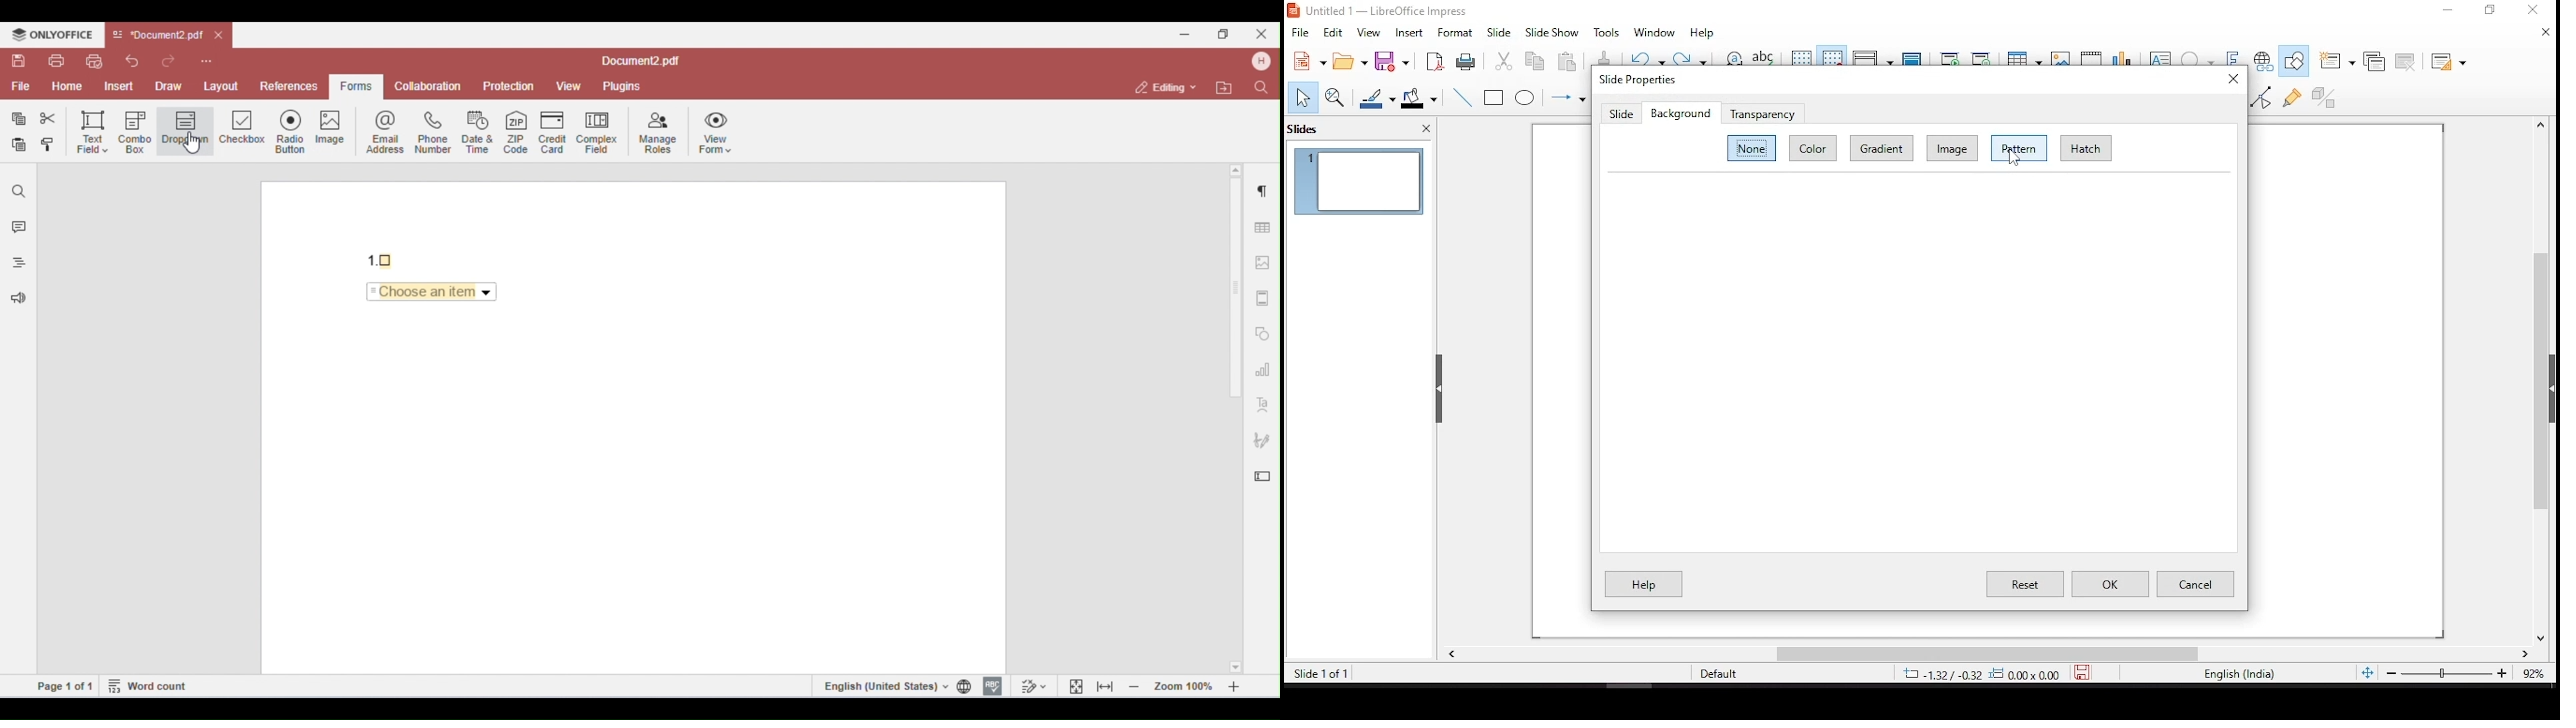 The height and width of the screenshot is (728, 2576). I want to click on slides, so click(1307, 130).